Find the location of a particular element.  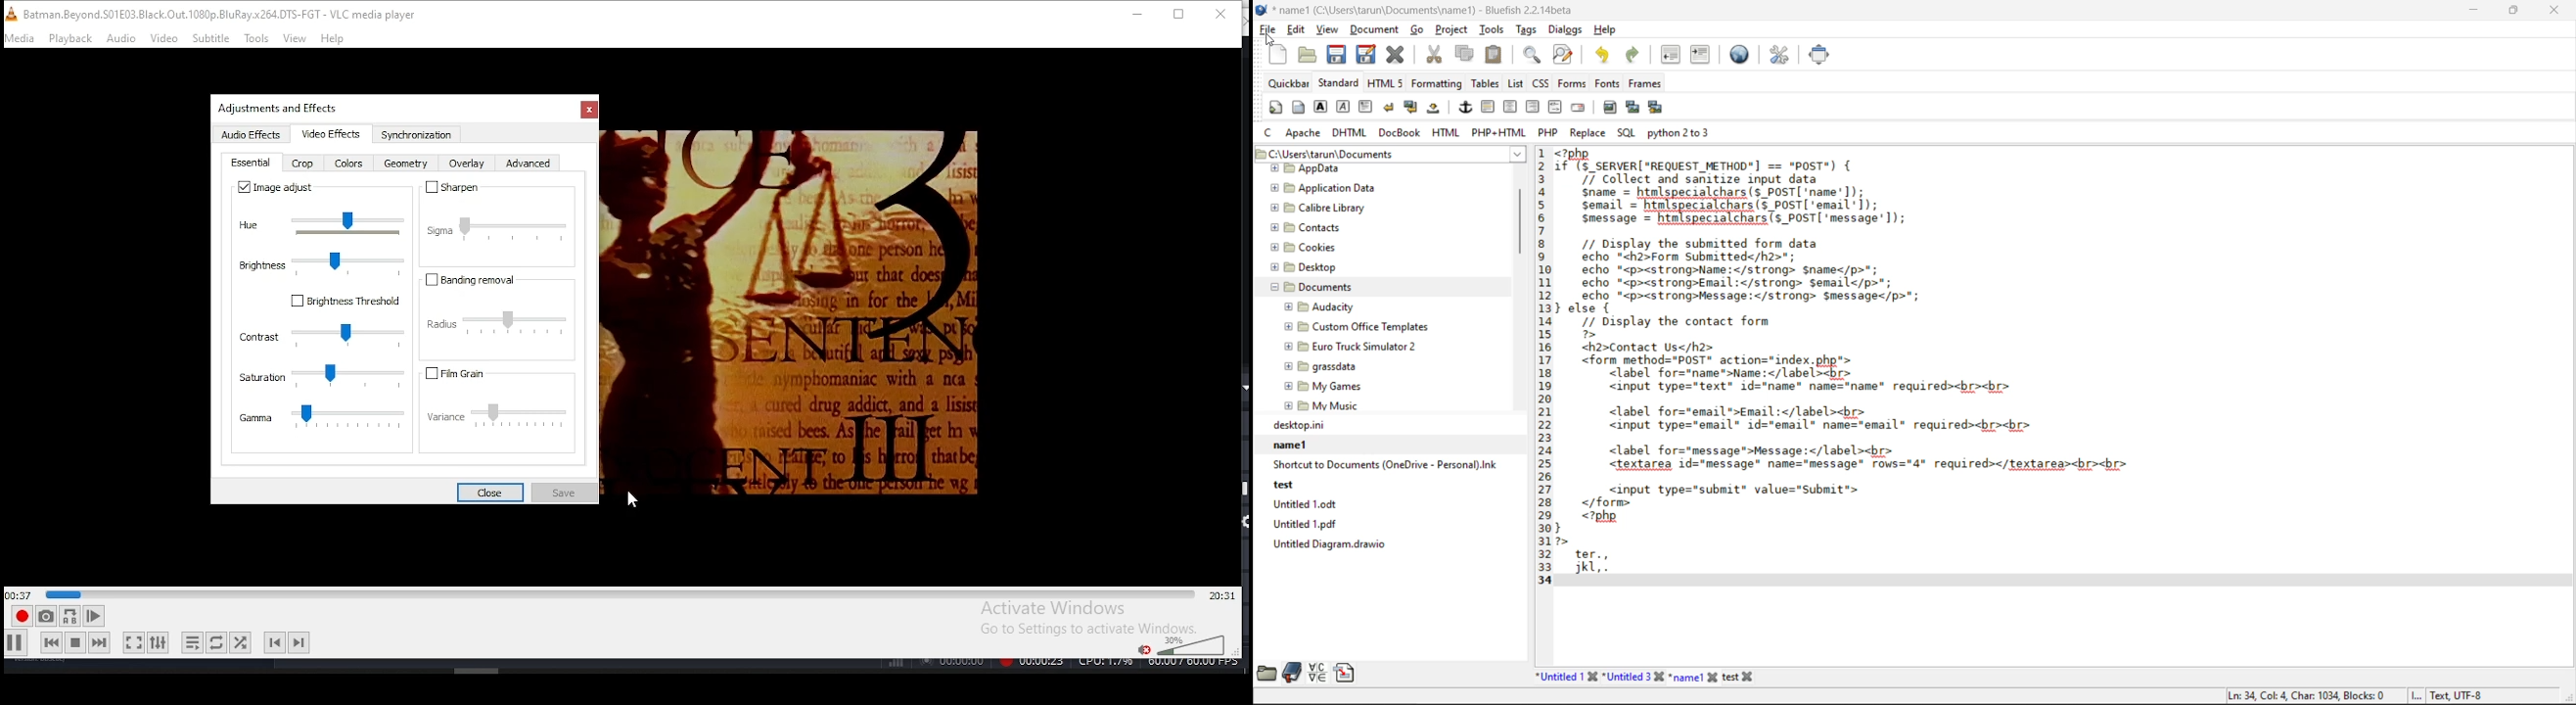

insert  image is located at coordinates (1611, 106).